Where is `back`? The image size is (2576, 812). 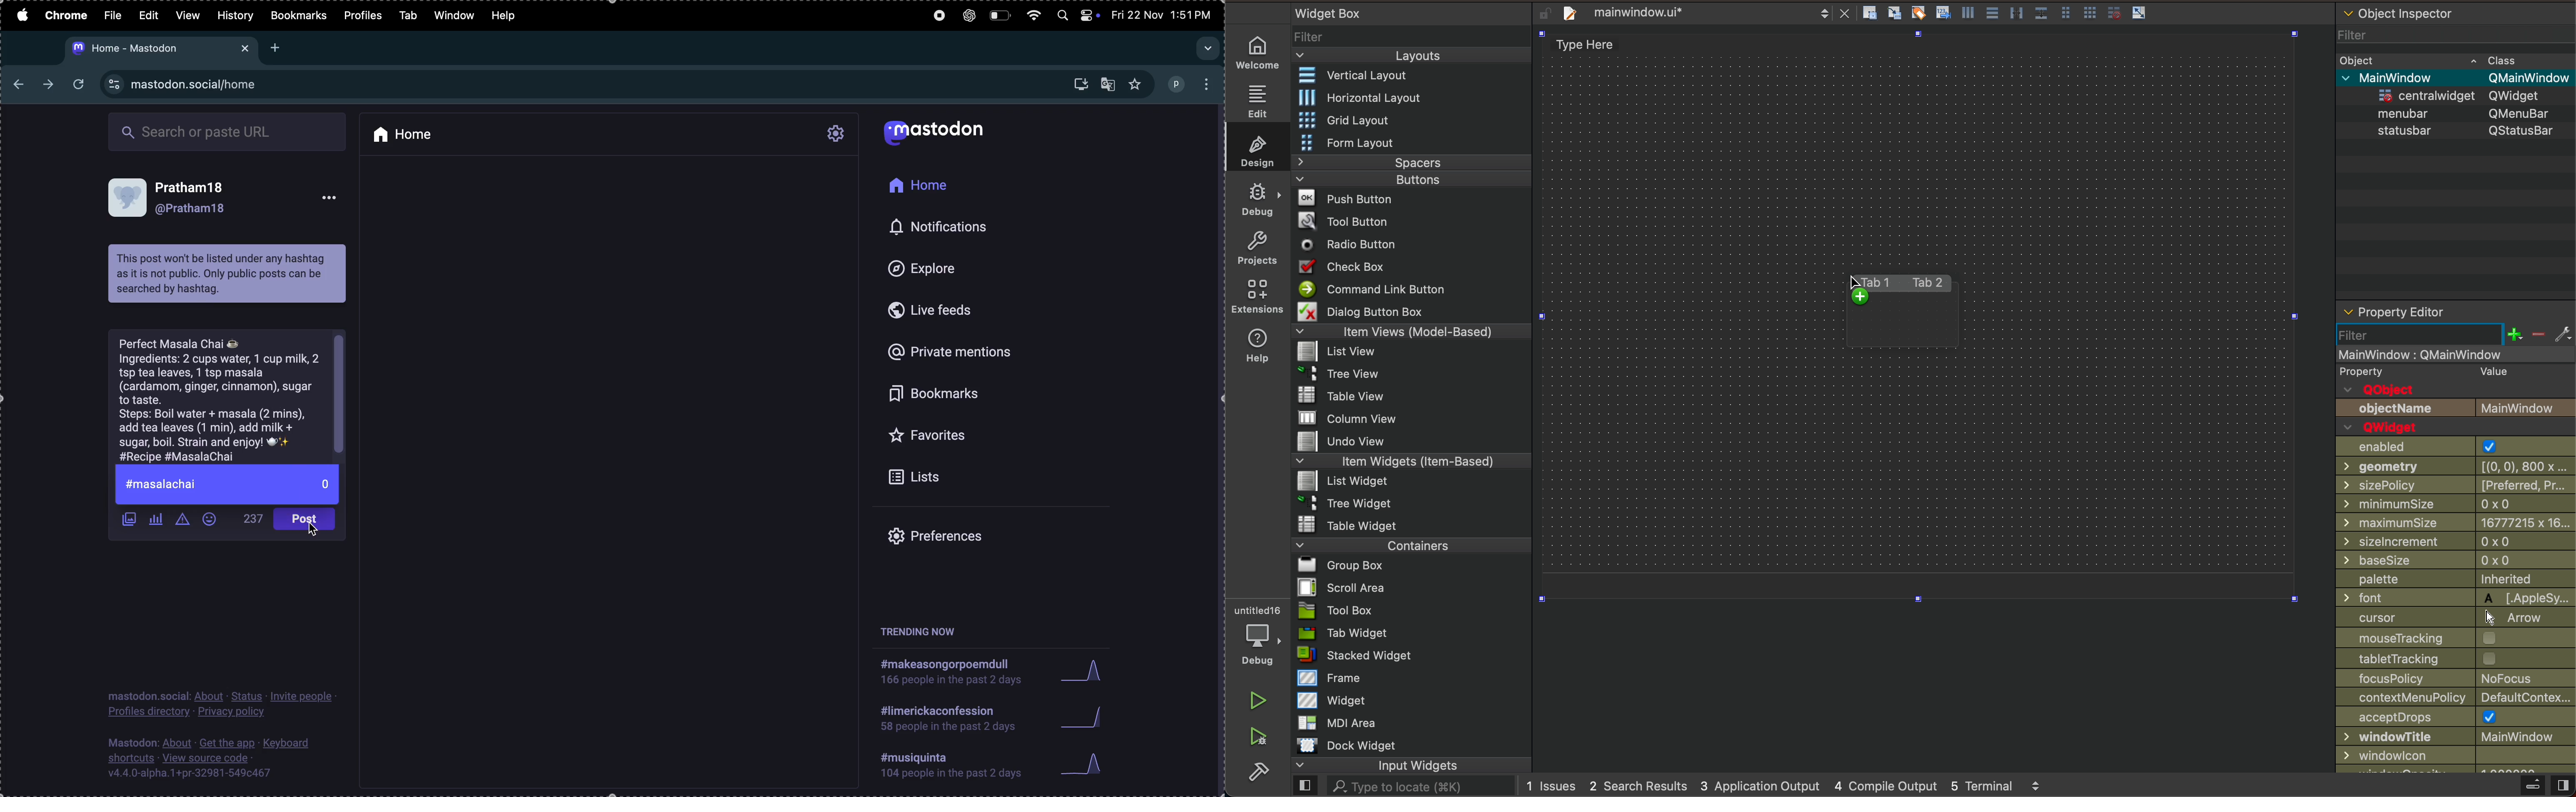
back is located at coordinates (20, 84).